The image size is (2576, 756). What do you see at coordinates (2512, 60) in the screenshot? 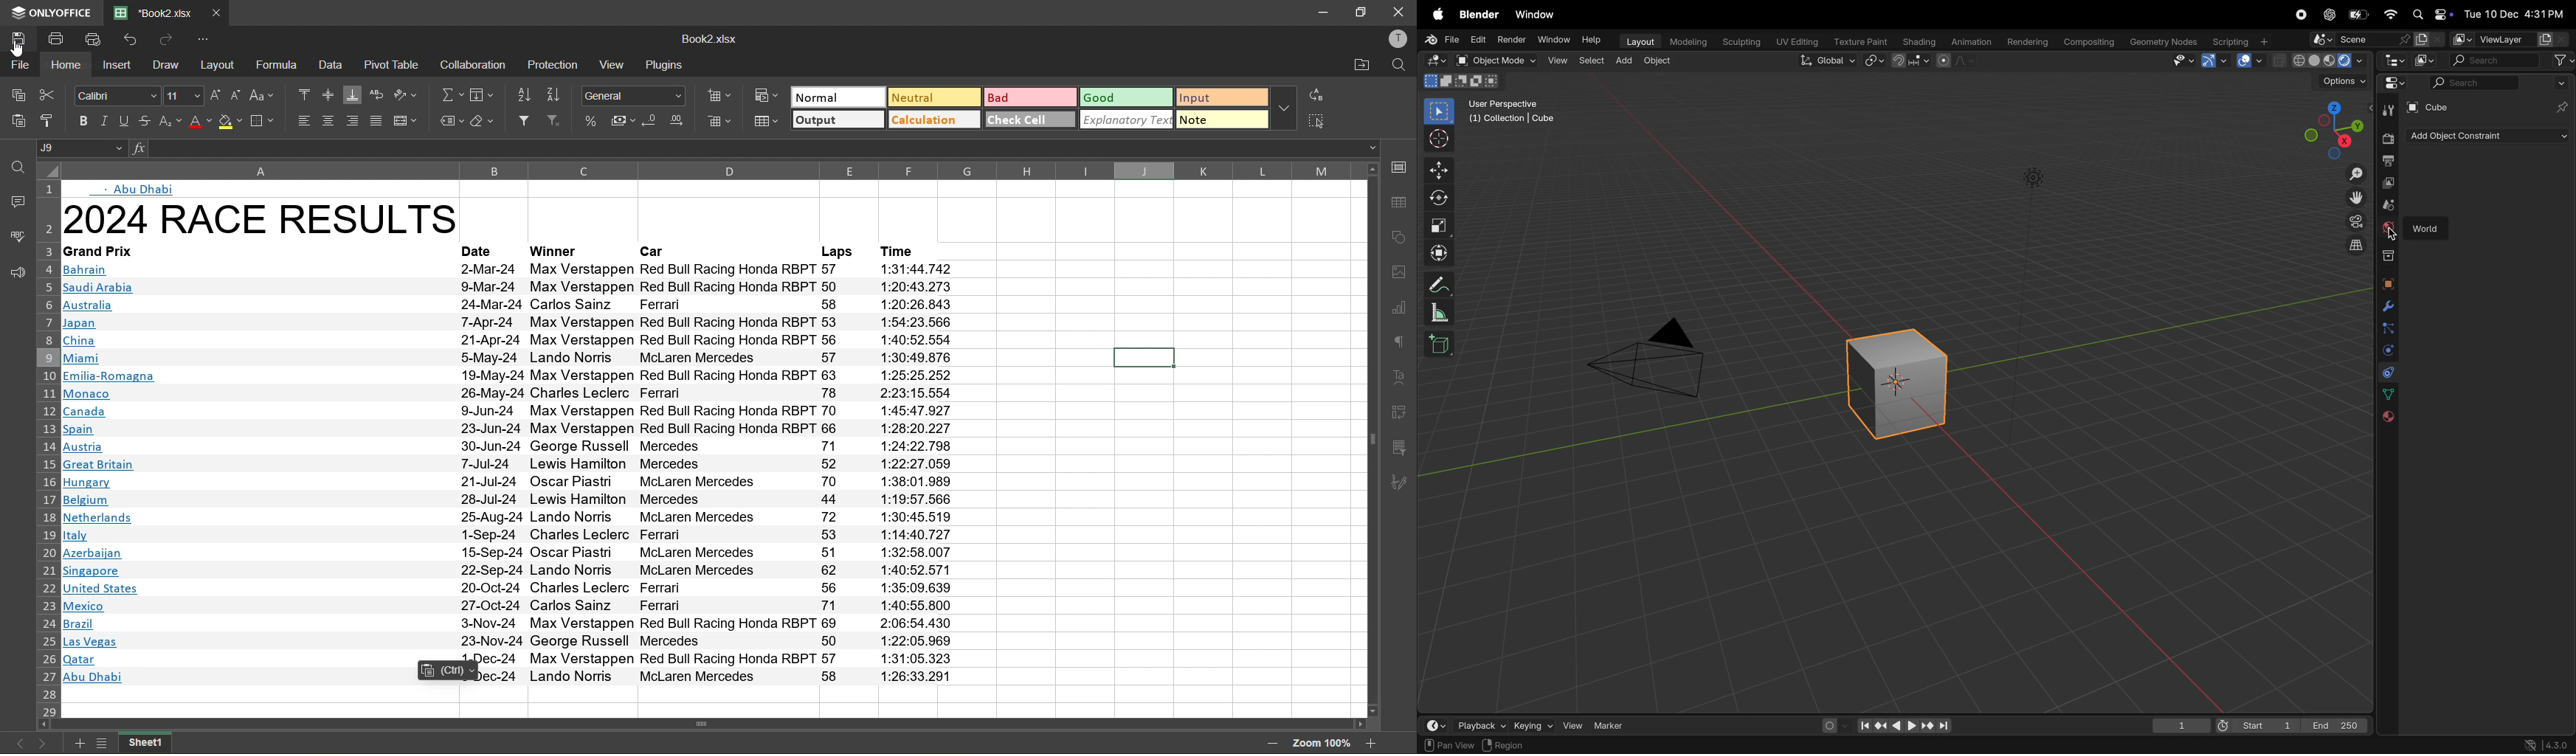
I see `search` at bounding box center [2512, 60].